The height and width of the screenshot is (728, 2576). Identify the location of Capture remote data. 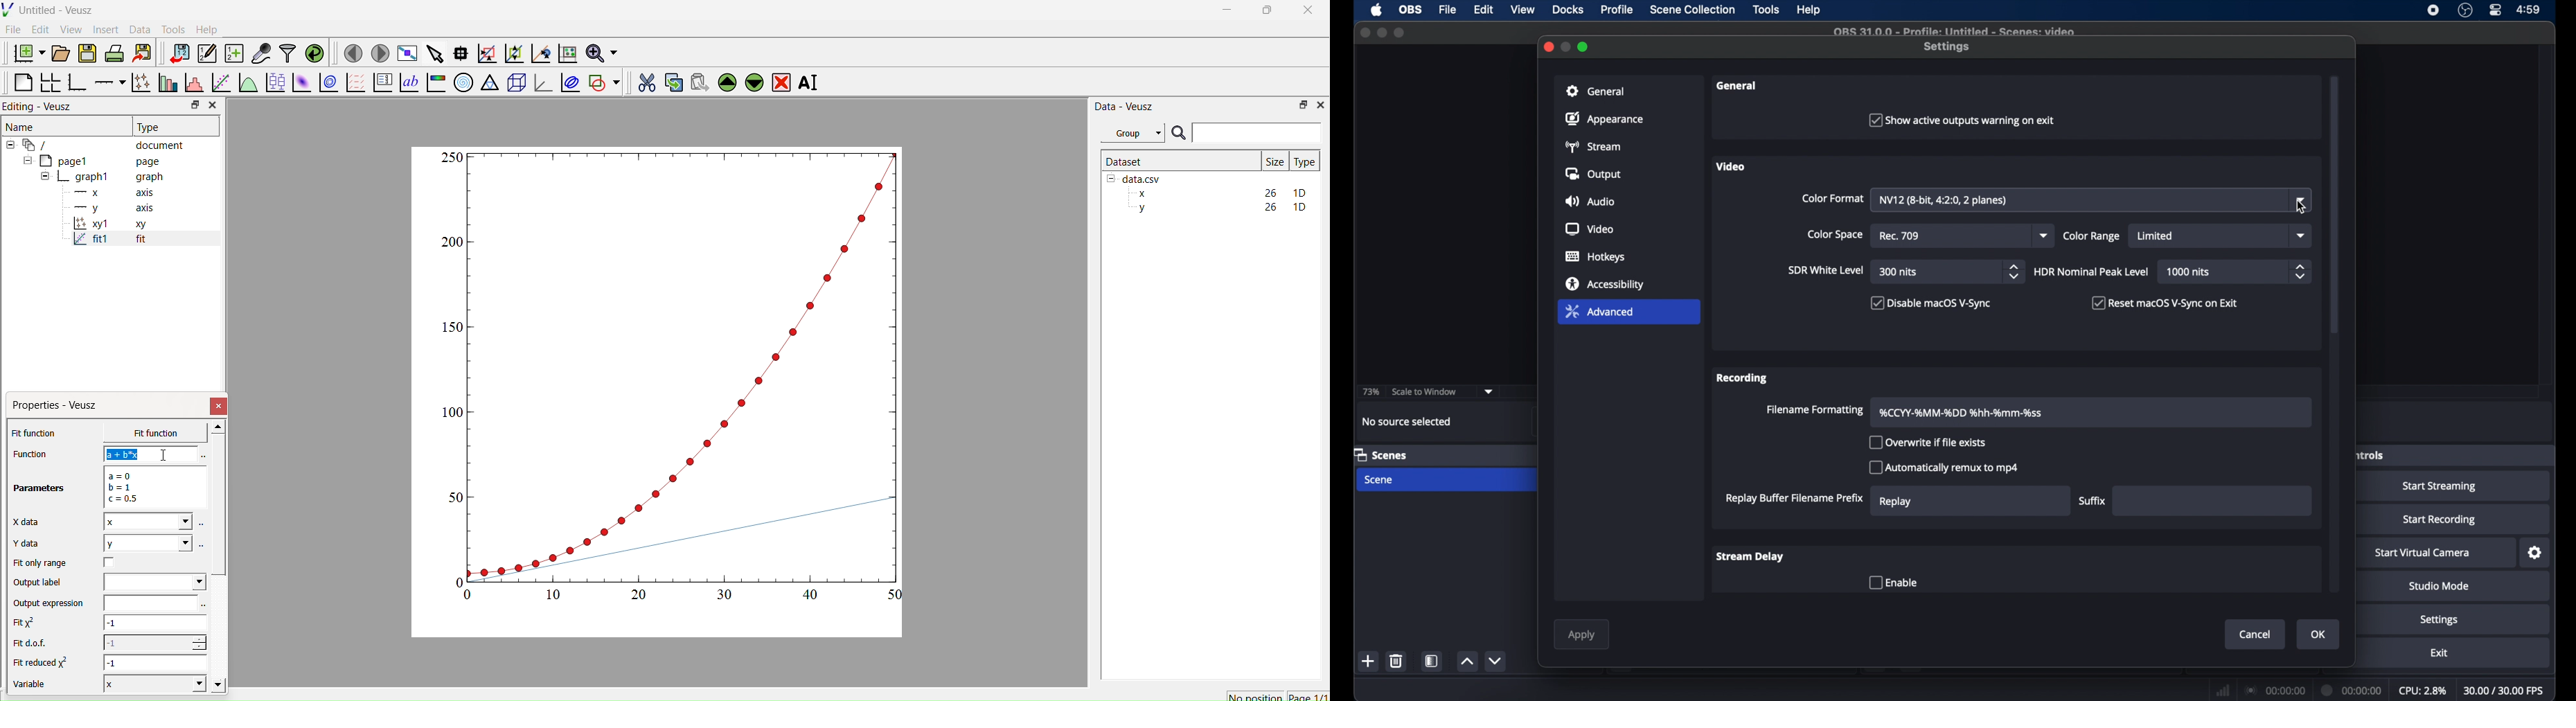
(261, 53).